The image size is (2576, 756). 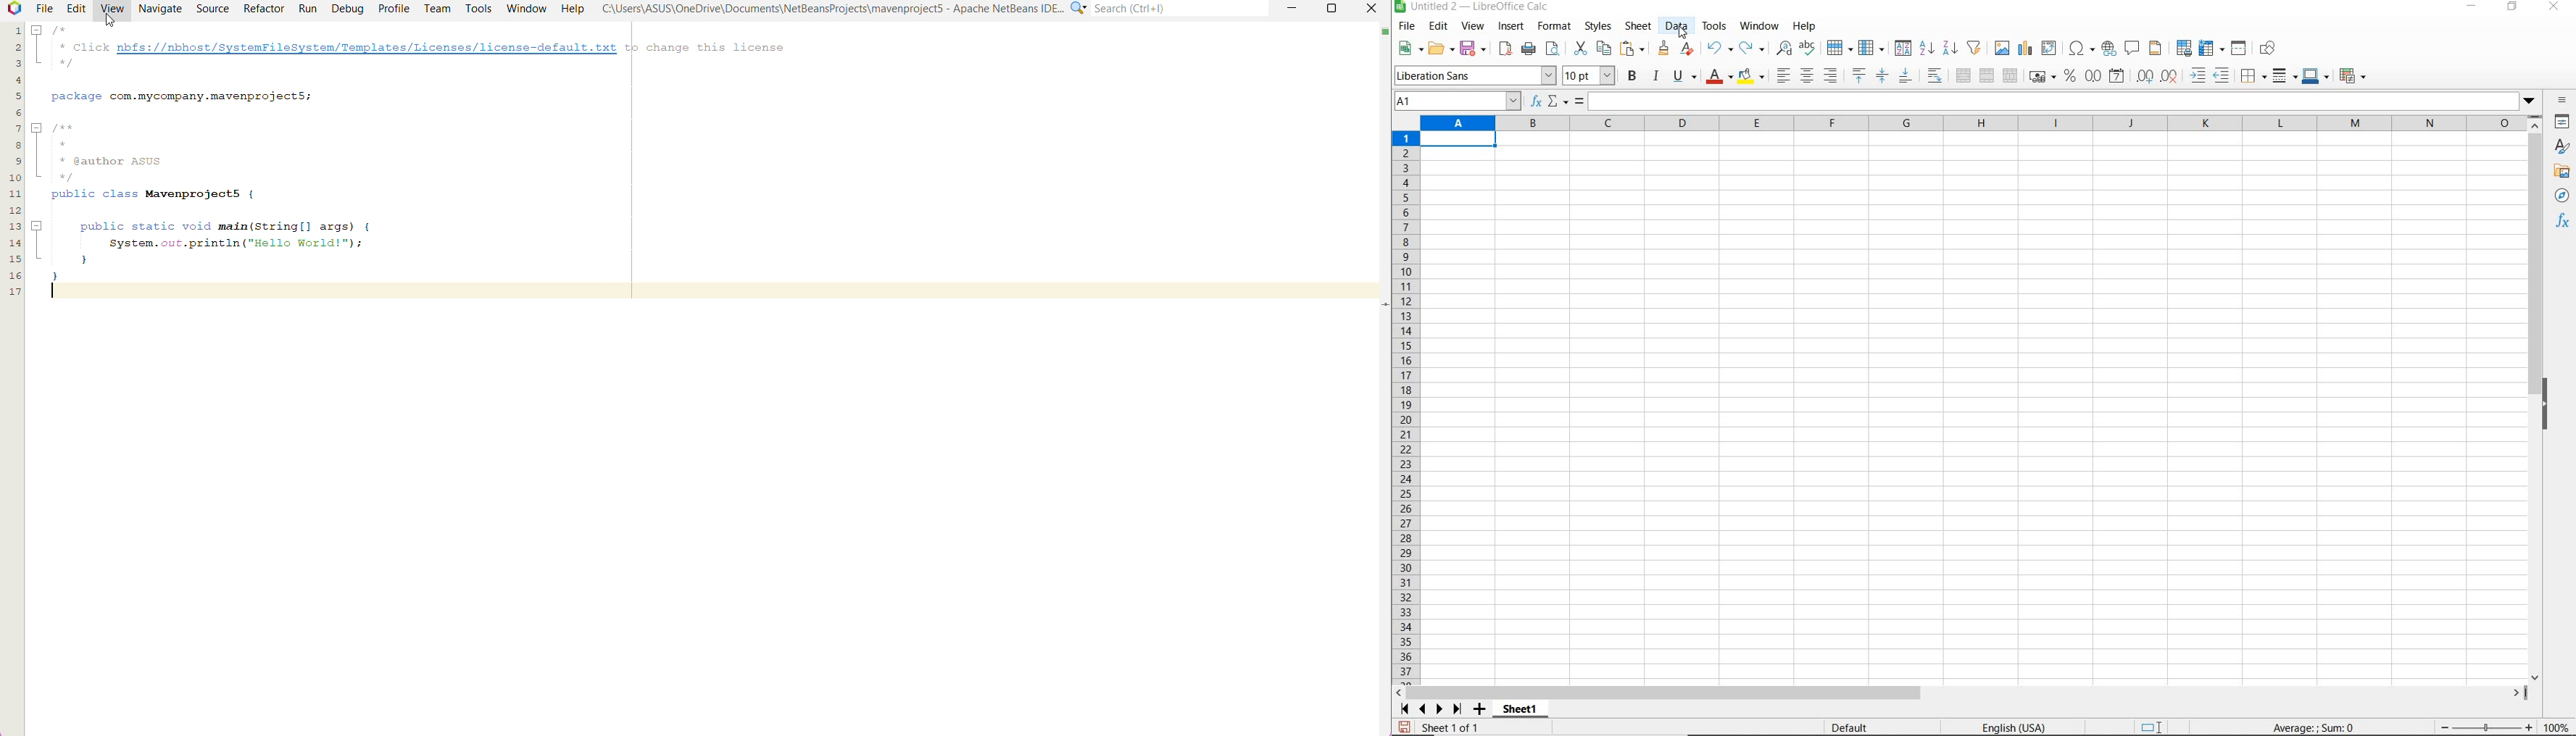 What do you see at coordinates (1182, 9) in the screenshot?
I see `Search(Ctrl+e)` at bounding box center [1182, 9].